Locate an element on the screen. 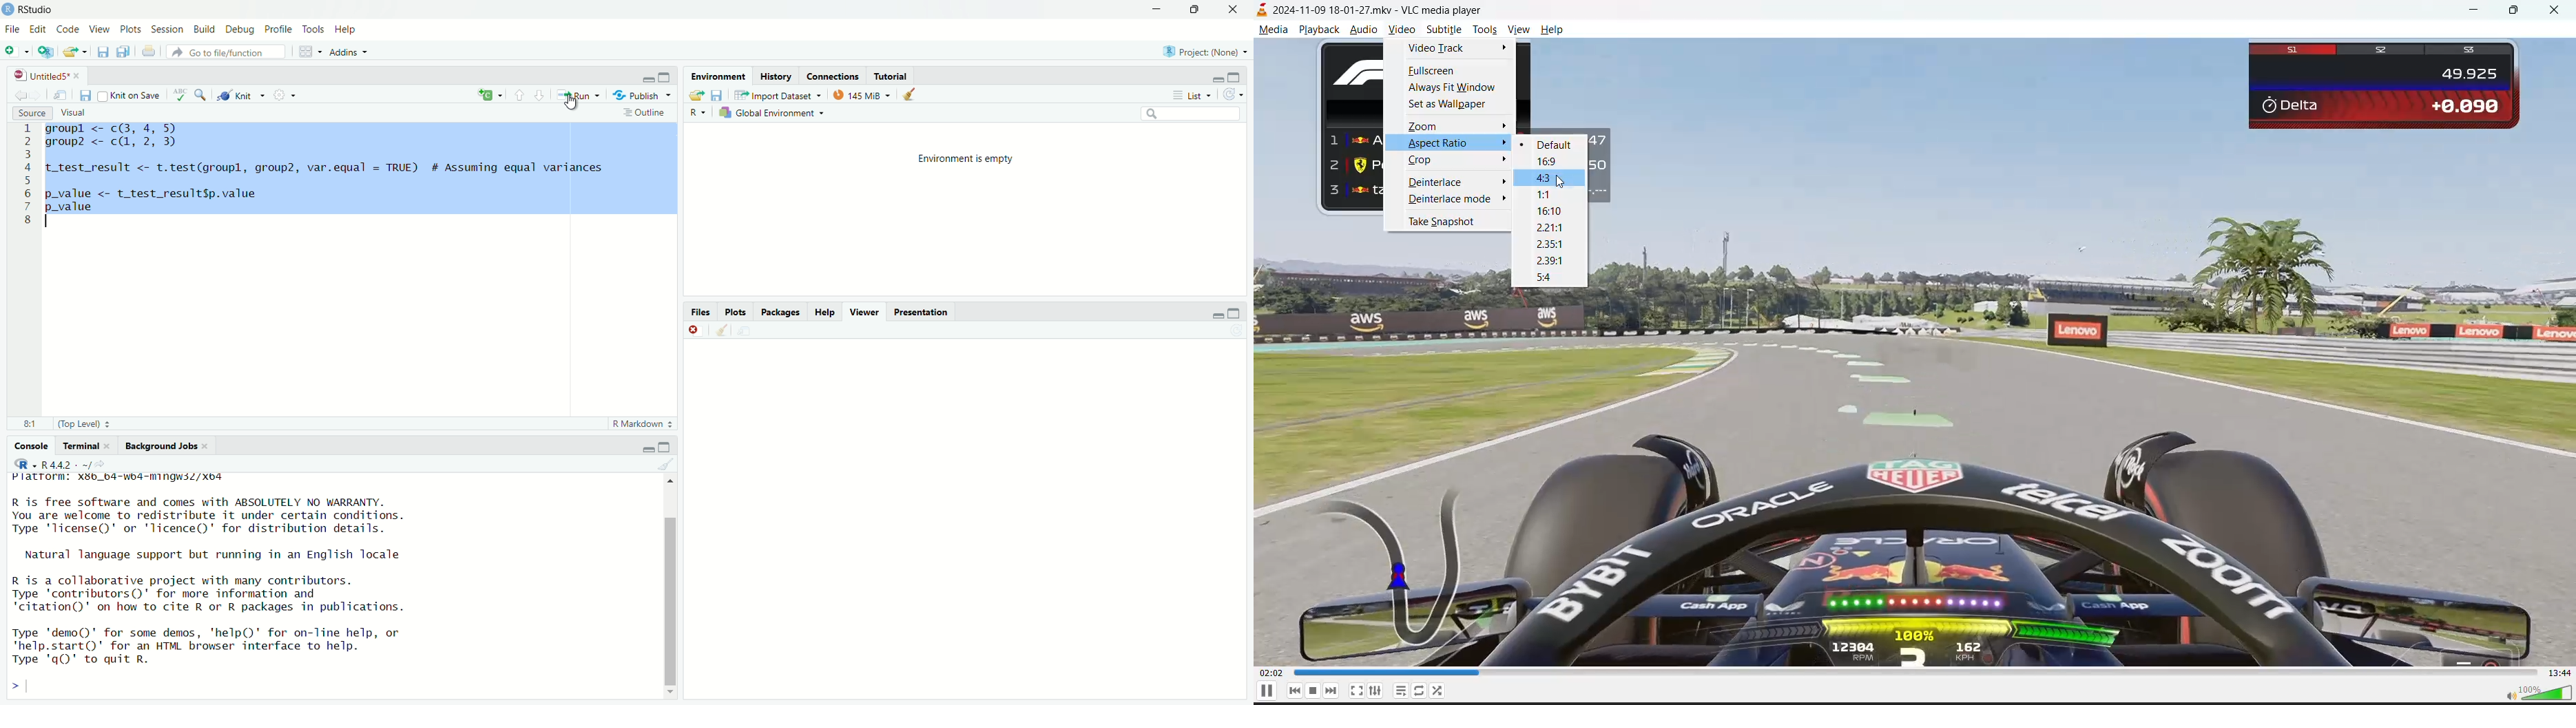  close is located at coordinates (1230, 10).